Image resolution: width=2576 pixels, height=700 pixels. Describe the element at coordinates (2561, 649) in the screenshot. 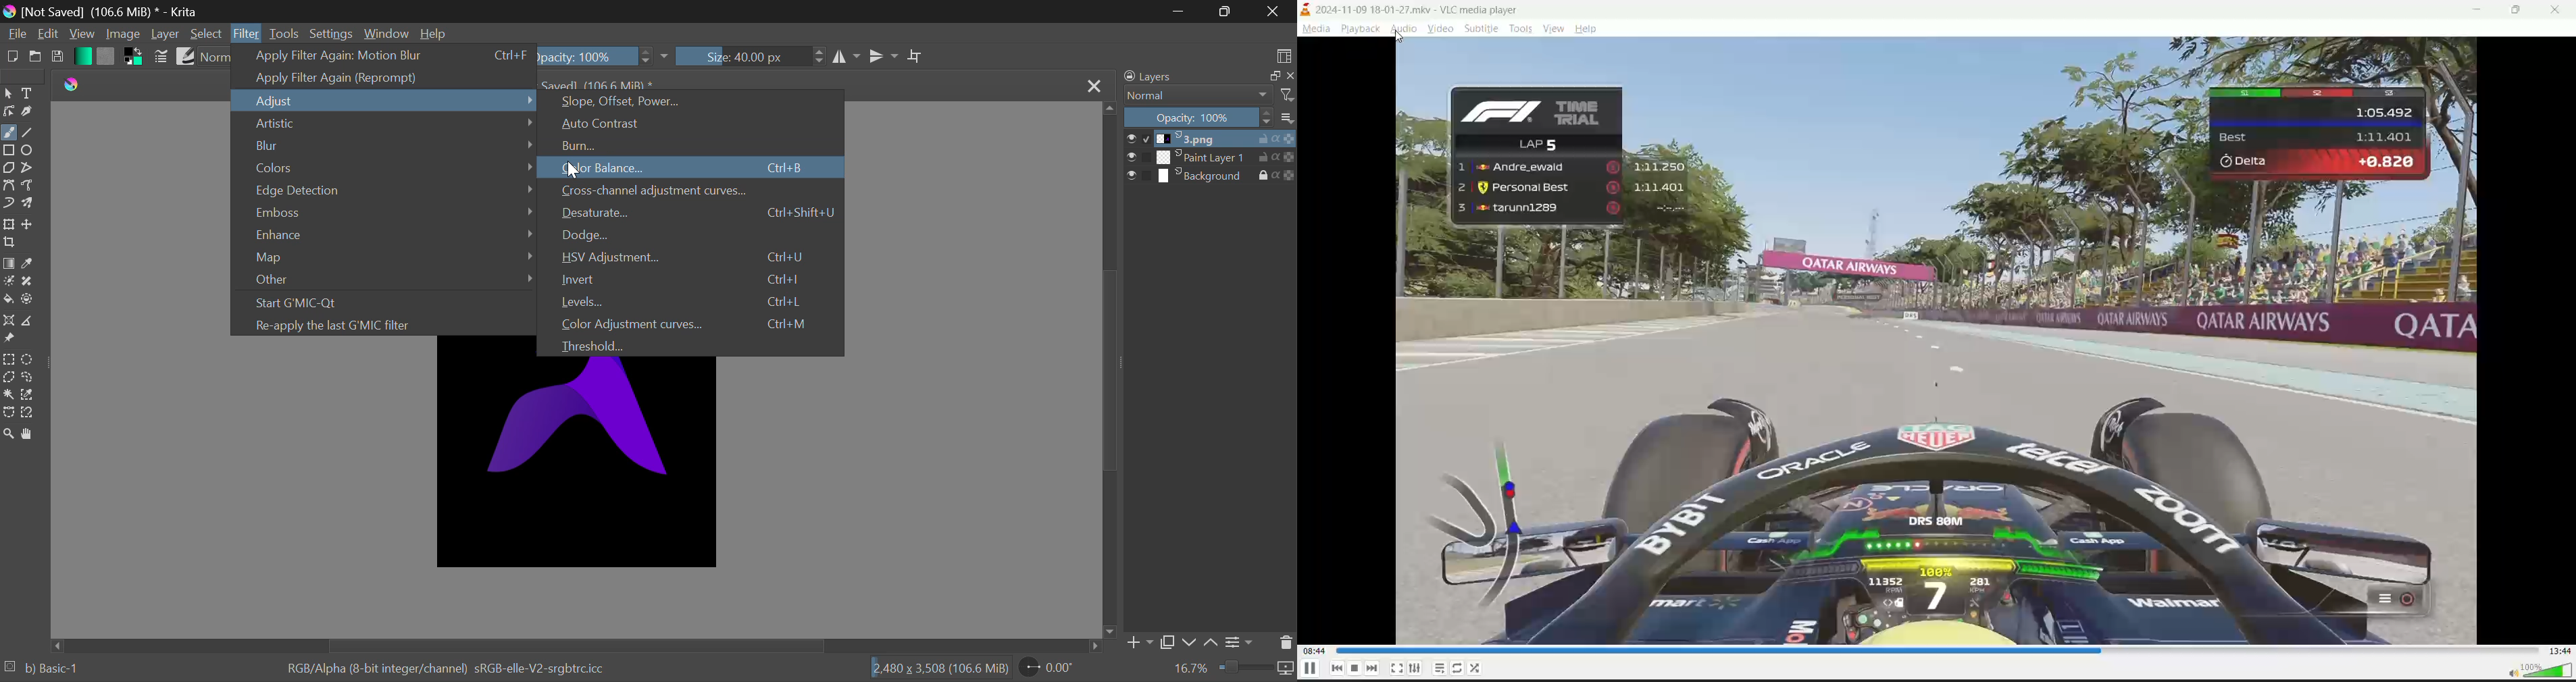

I see `total track time` at that location.